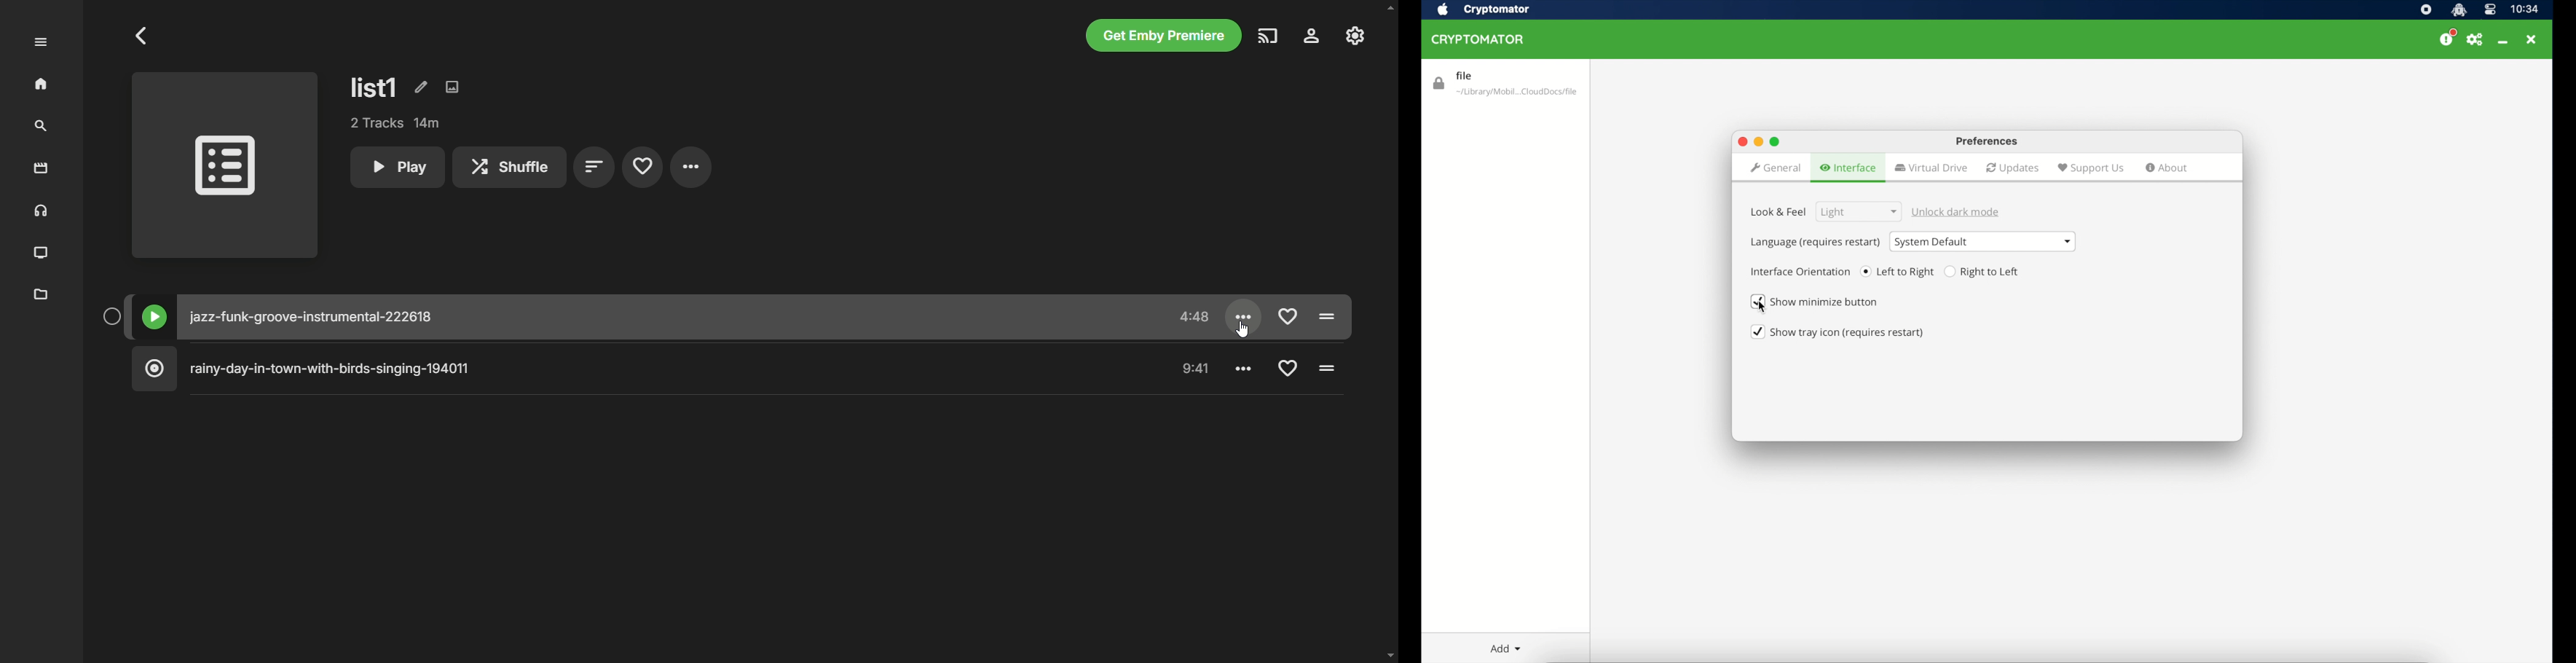 Image resolution: width=2576 pixels, height=672 pixels. What do you see at coordinates (1984, 272) in the screenshot?
I see `radio button` at bounding box center [1984, 272].